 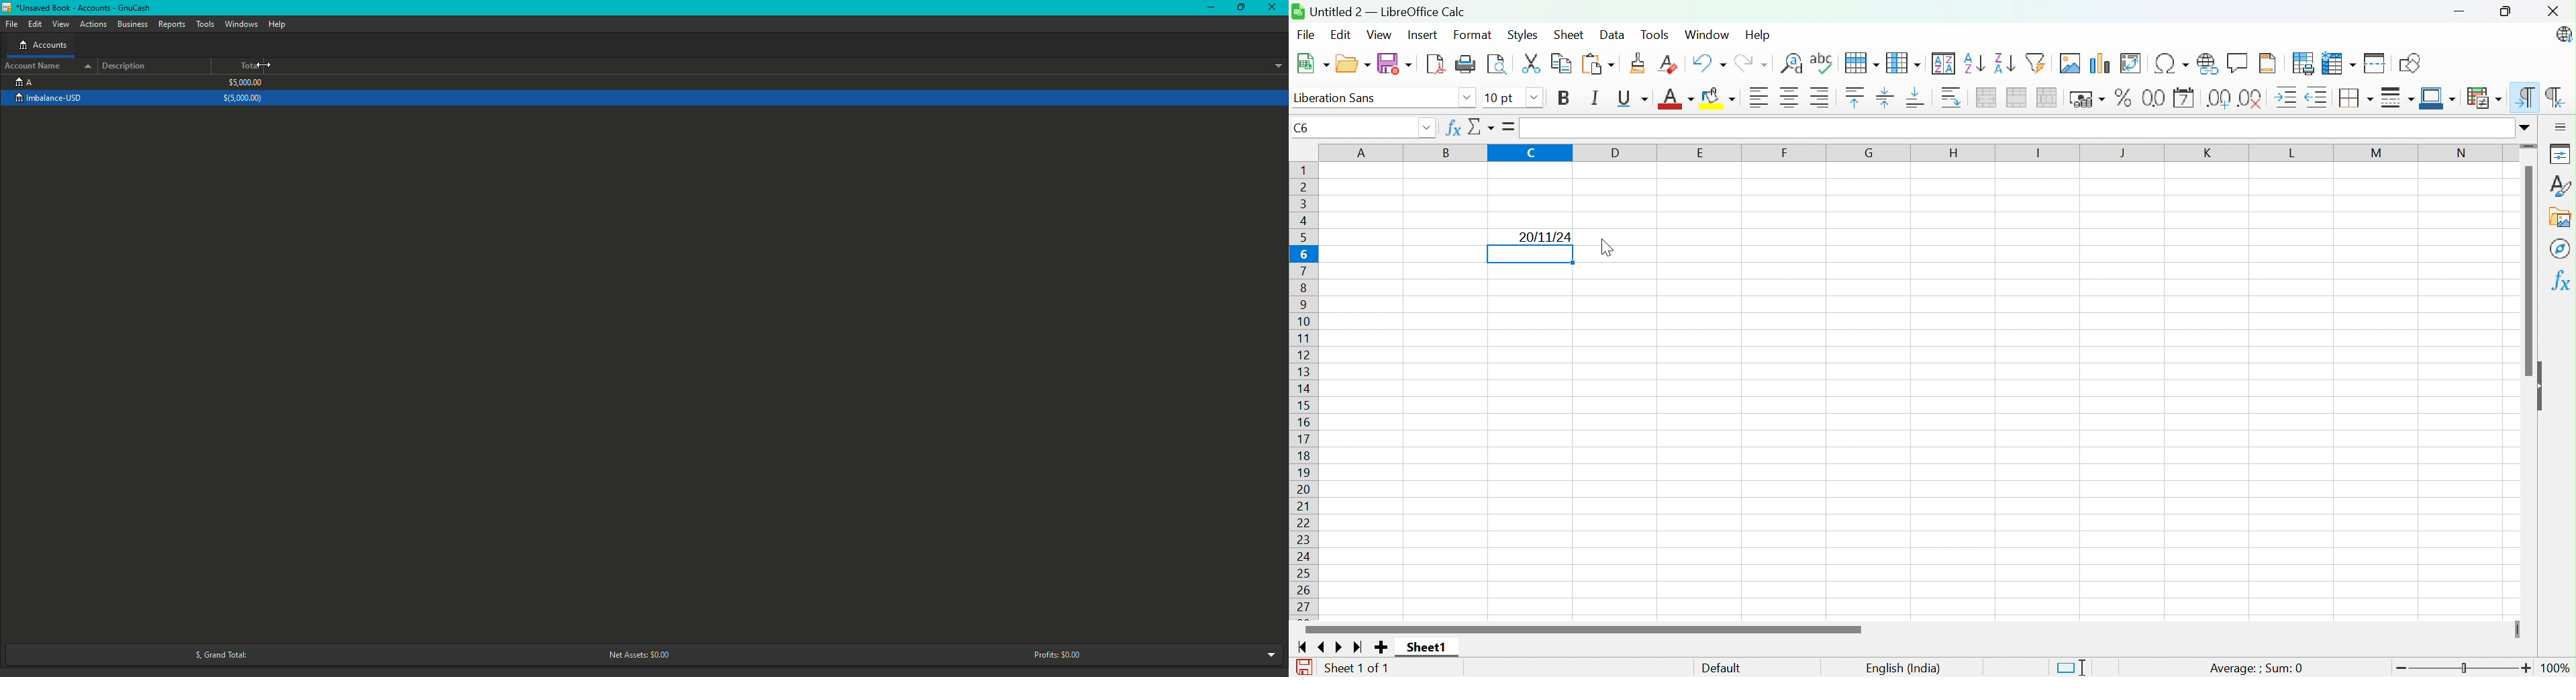 I want to click on Font name, so click(x=1502, y=99).